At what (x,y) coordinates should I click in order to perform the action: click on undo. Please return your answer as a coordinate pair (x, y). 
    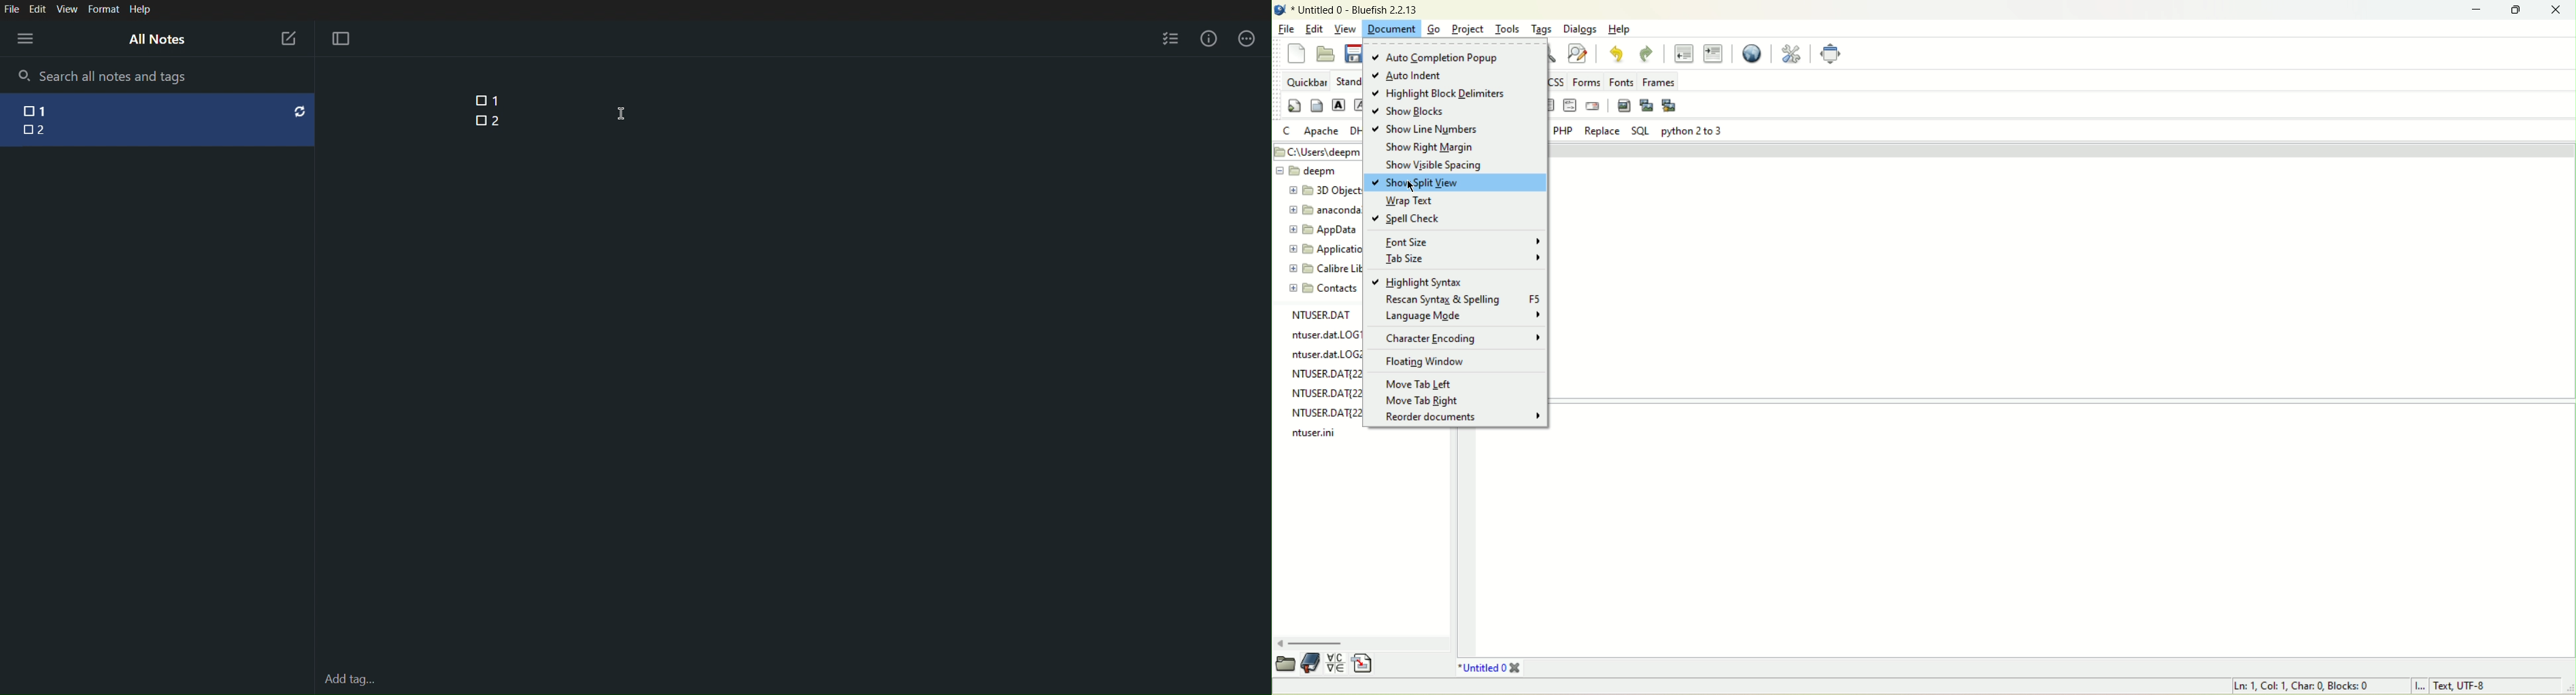
    Looking at the image, I should click on (1614, 54).